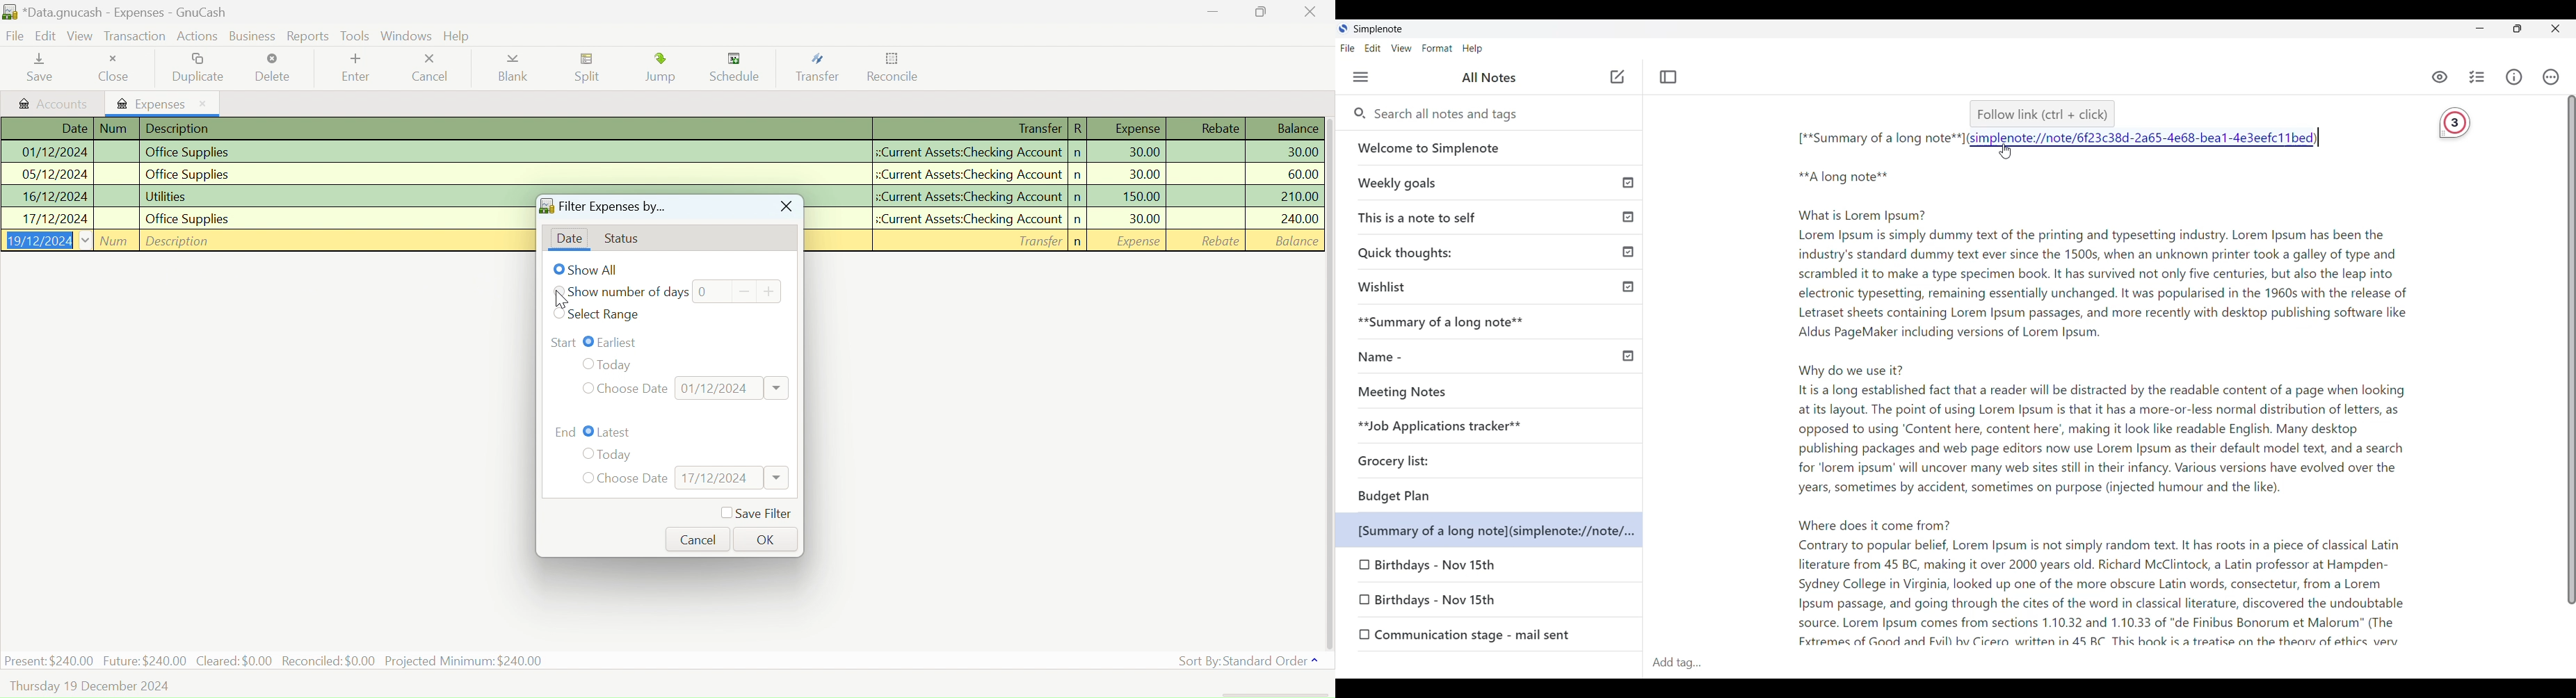  I want to click on Show number of days, so click(629, 293).